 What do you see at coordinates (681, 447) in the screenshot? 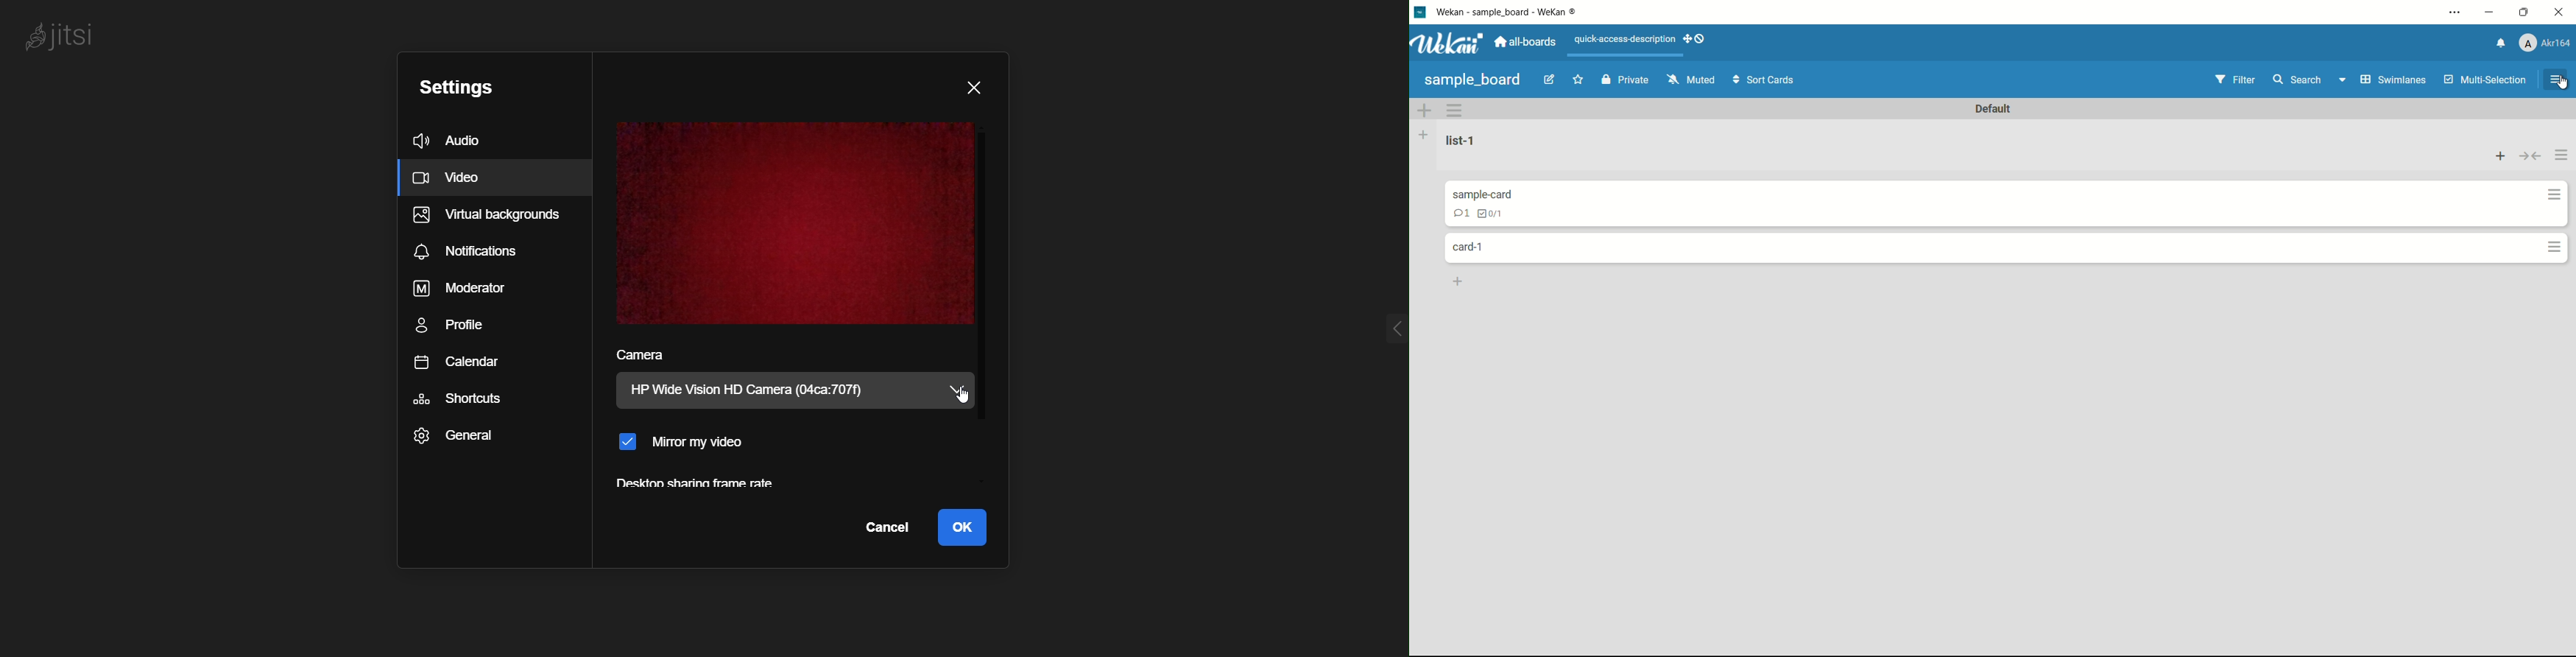
I see `mirror my video` at bounding box center [681, 447].